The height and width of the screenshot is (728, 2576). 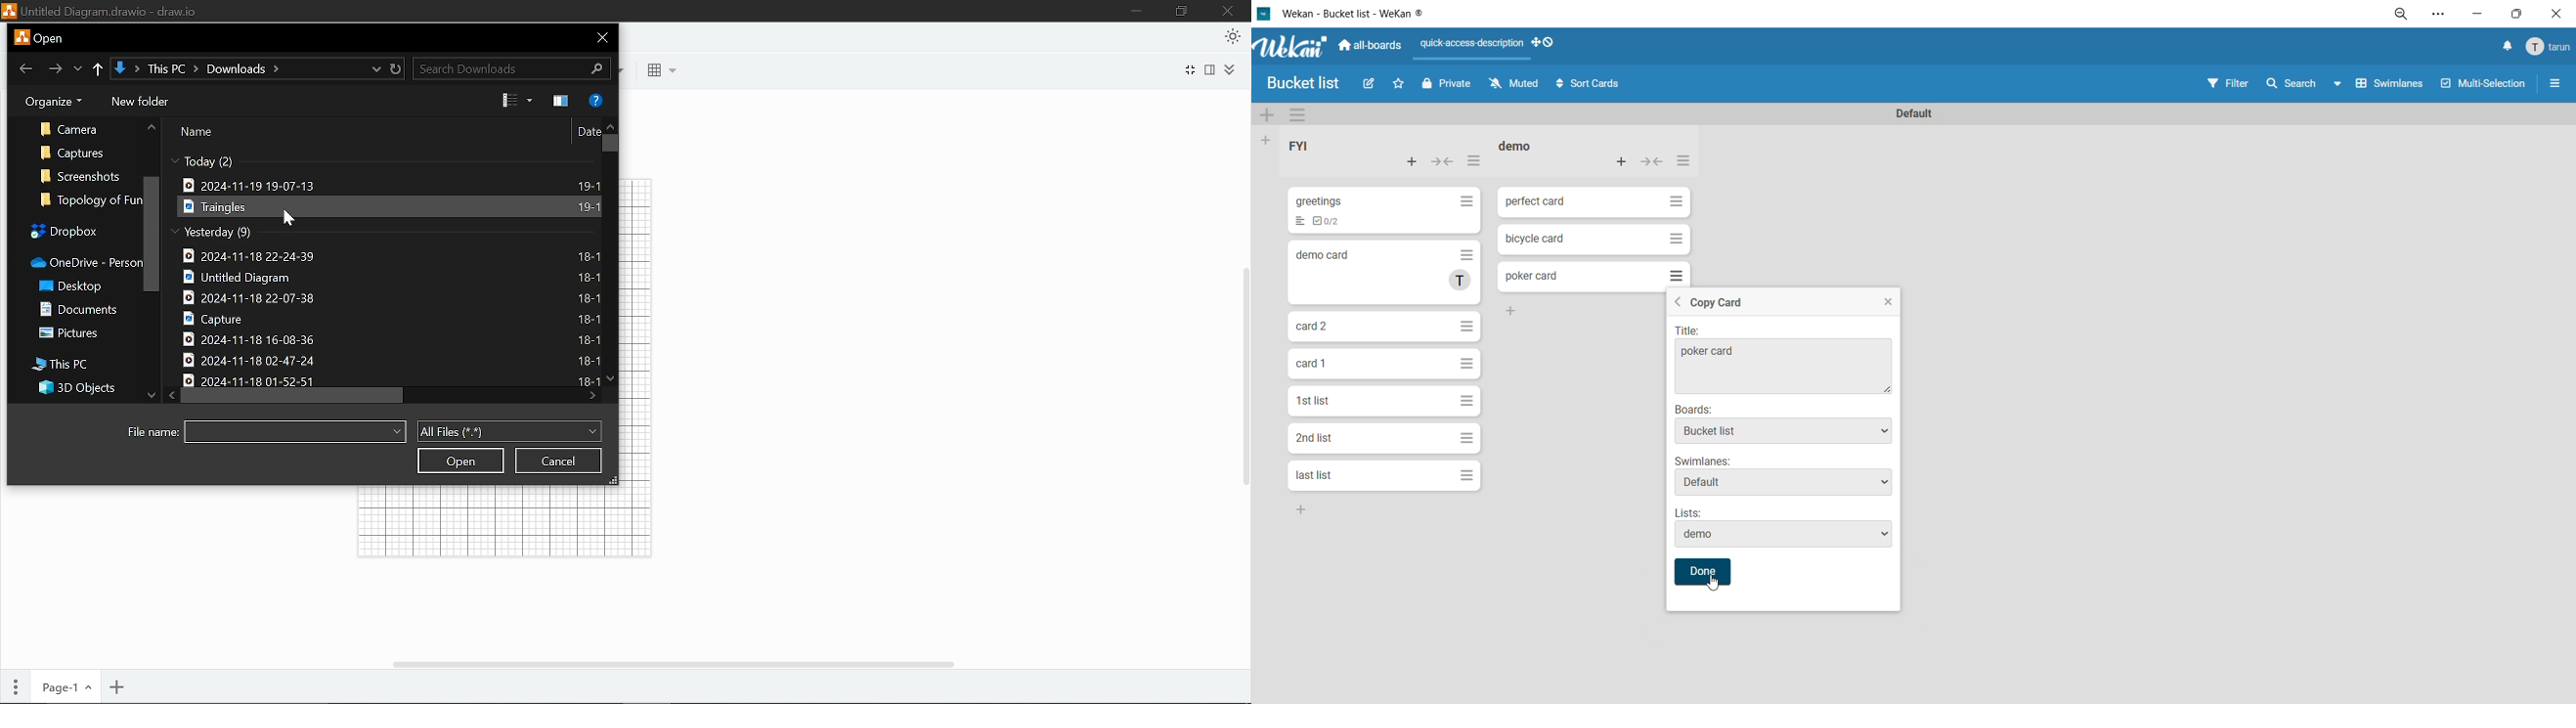 What do you see at coordinates (1672, 202) in the screenshot?
I see `Hamburger` at bounding box center [1672, 202].